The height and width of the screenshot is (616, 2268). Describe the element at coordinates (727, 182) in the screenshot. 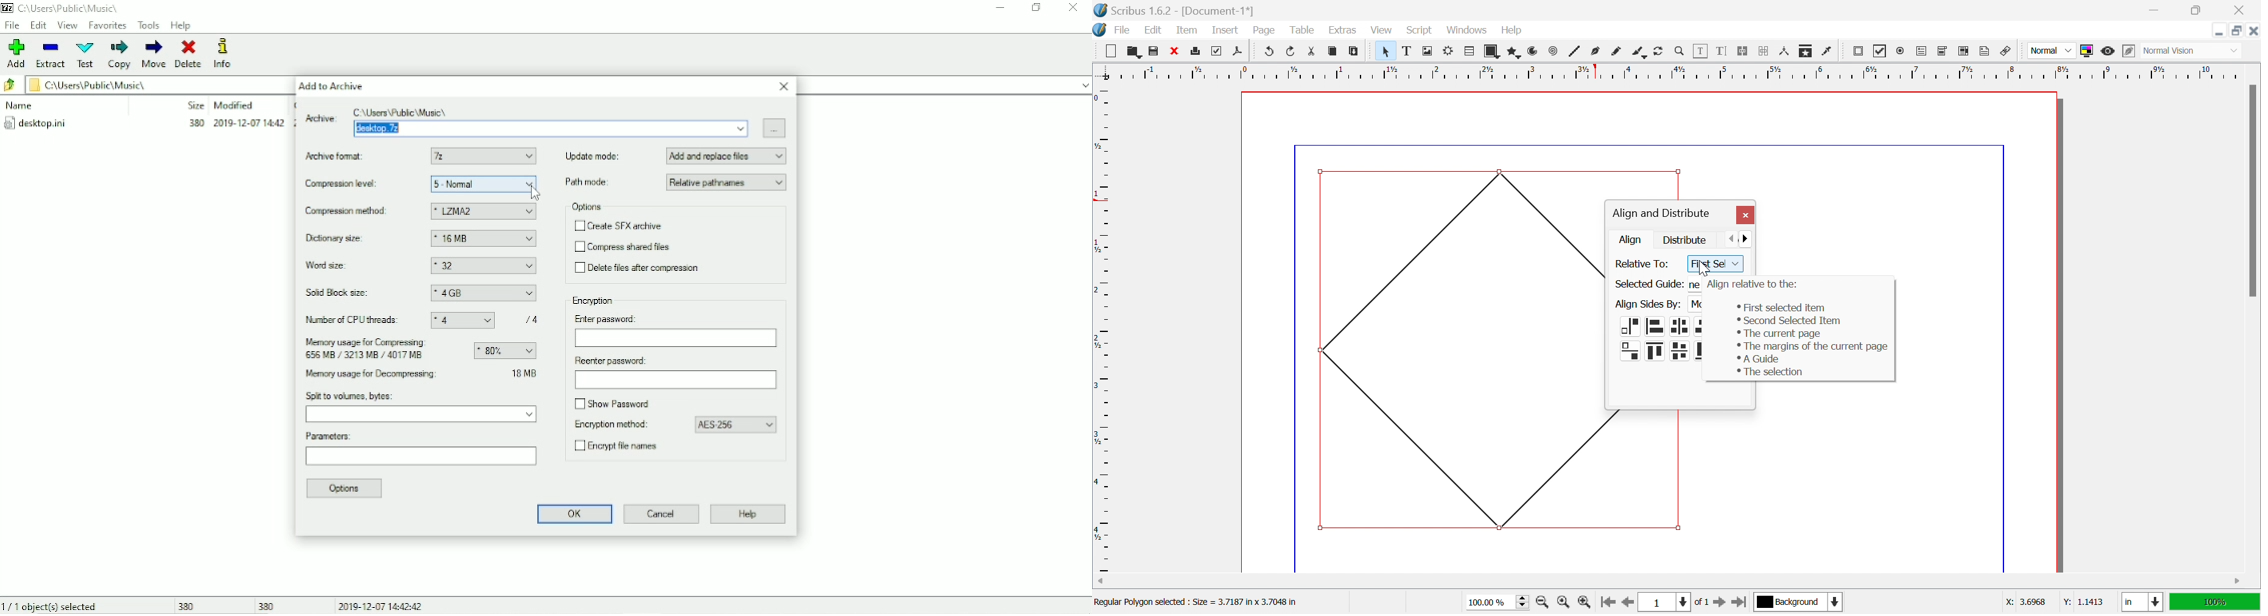

I see `Relative pathnames` at that location.